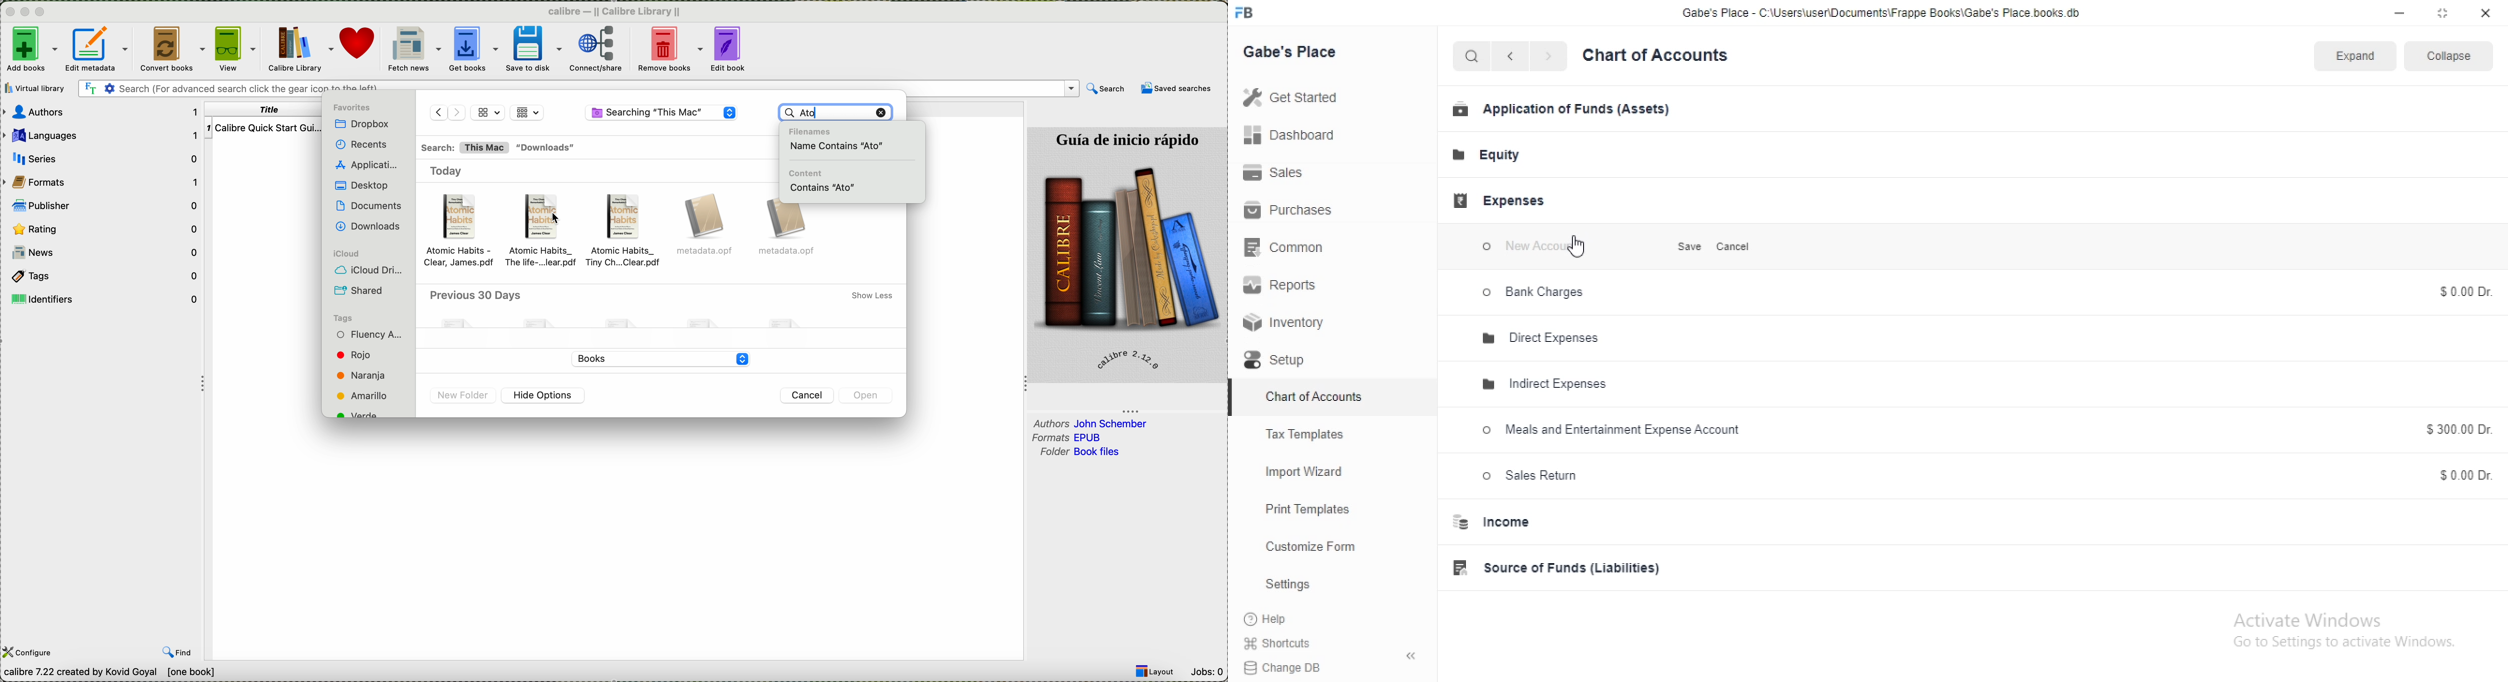 The width and height of the screenshot is (2520, 700). Describe the element at coordinates (1296, 360) in the screenshot. I see `Setup` at that location.